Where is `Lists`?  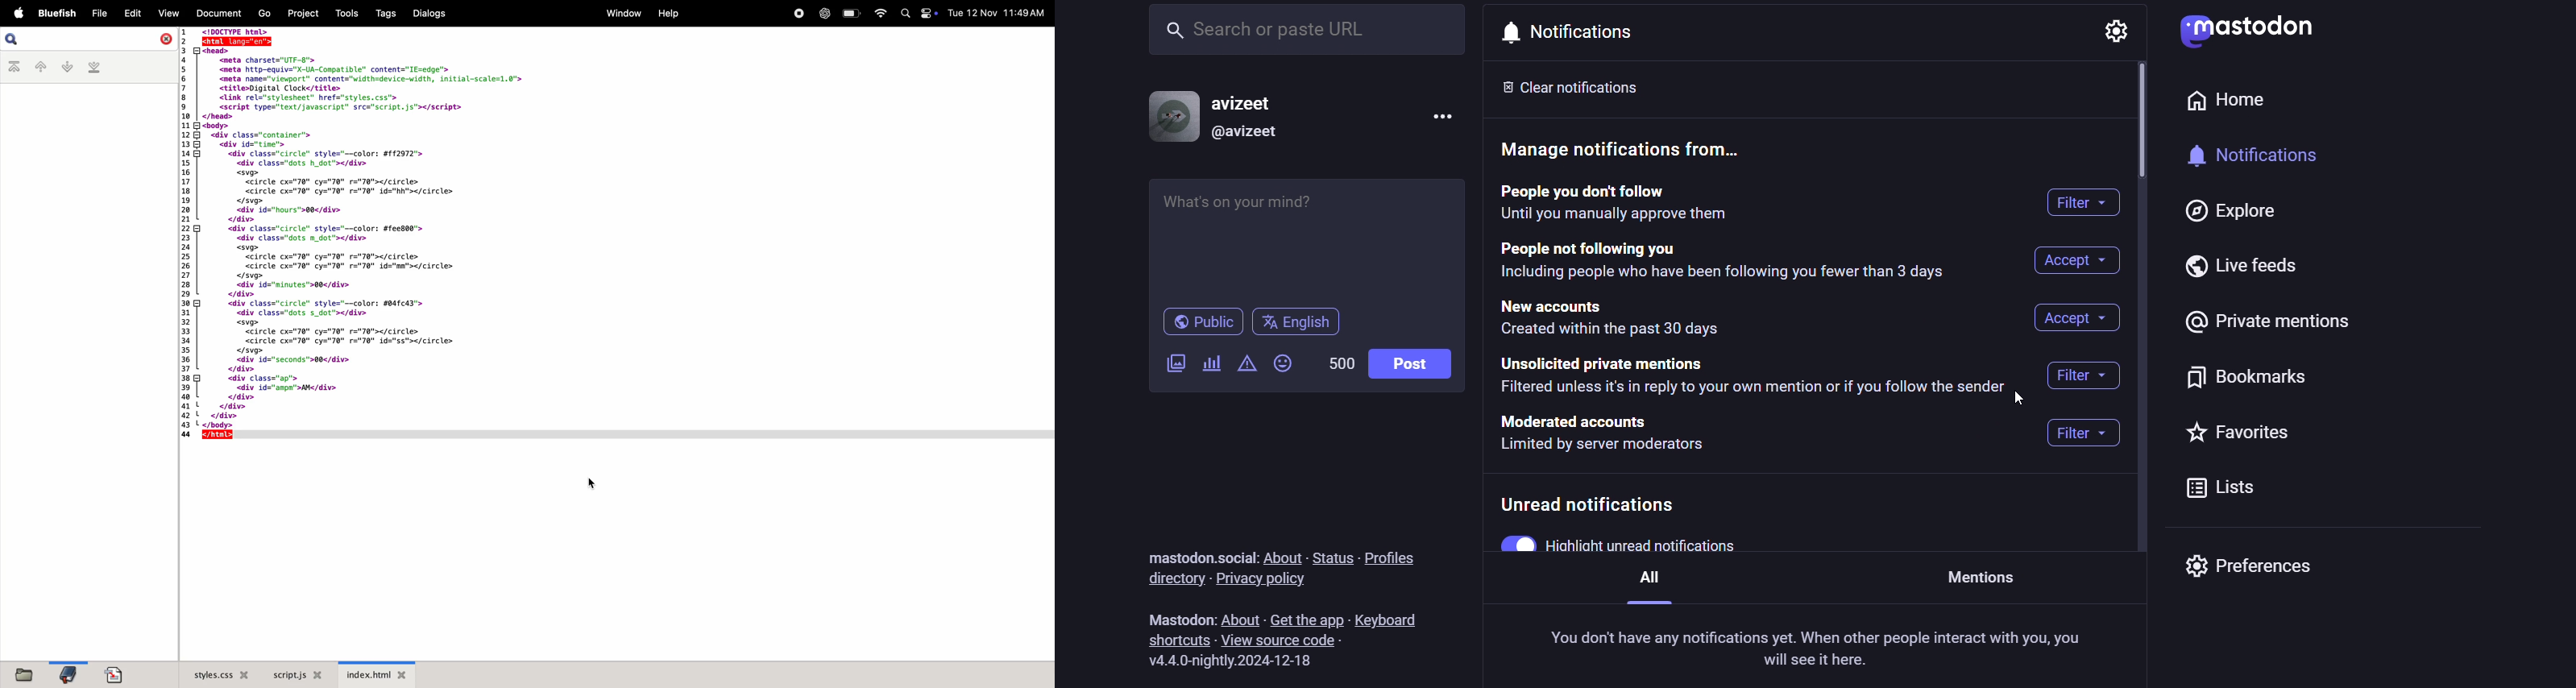
Lists is located at coordinates (2227, 491).